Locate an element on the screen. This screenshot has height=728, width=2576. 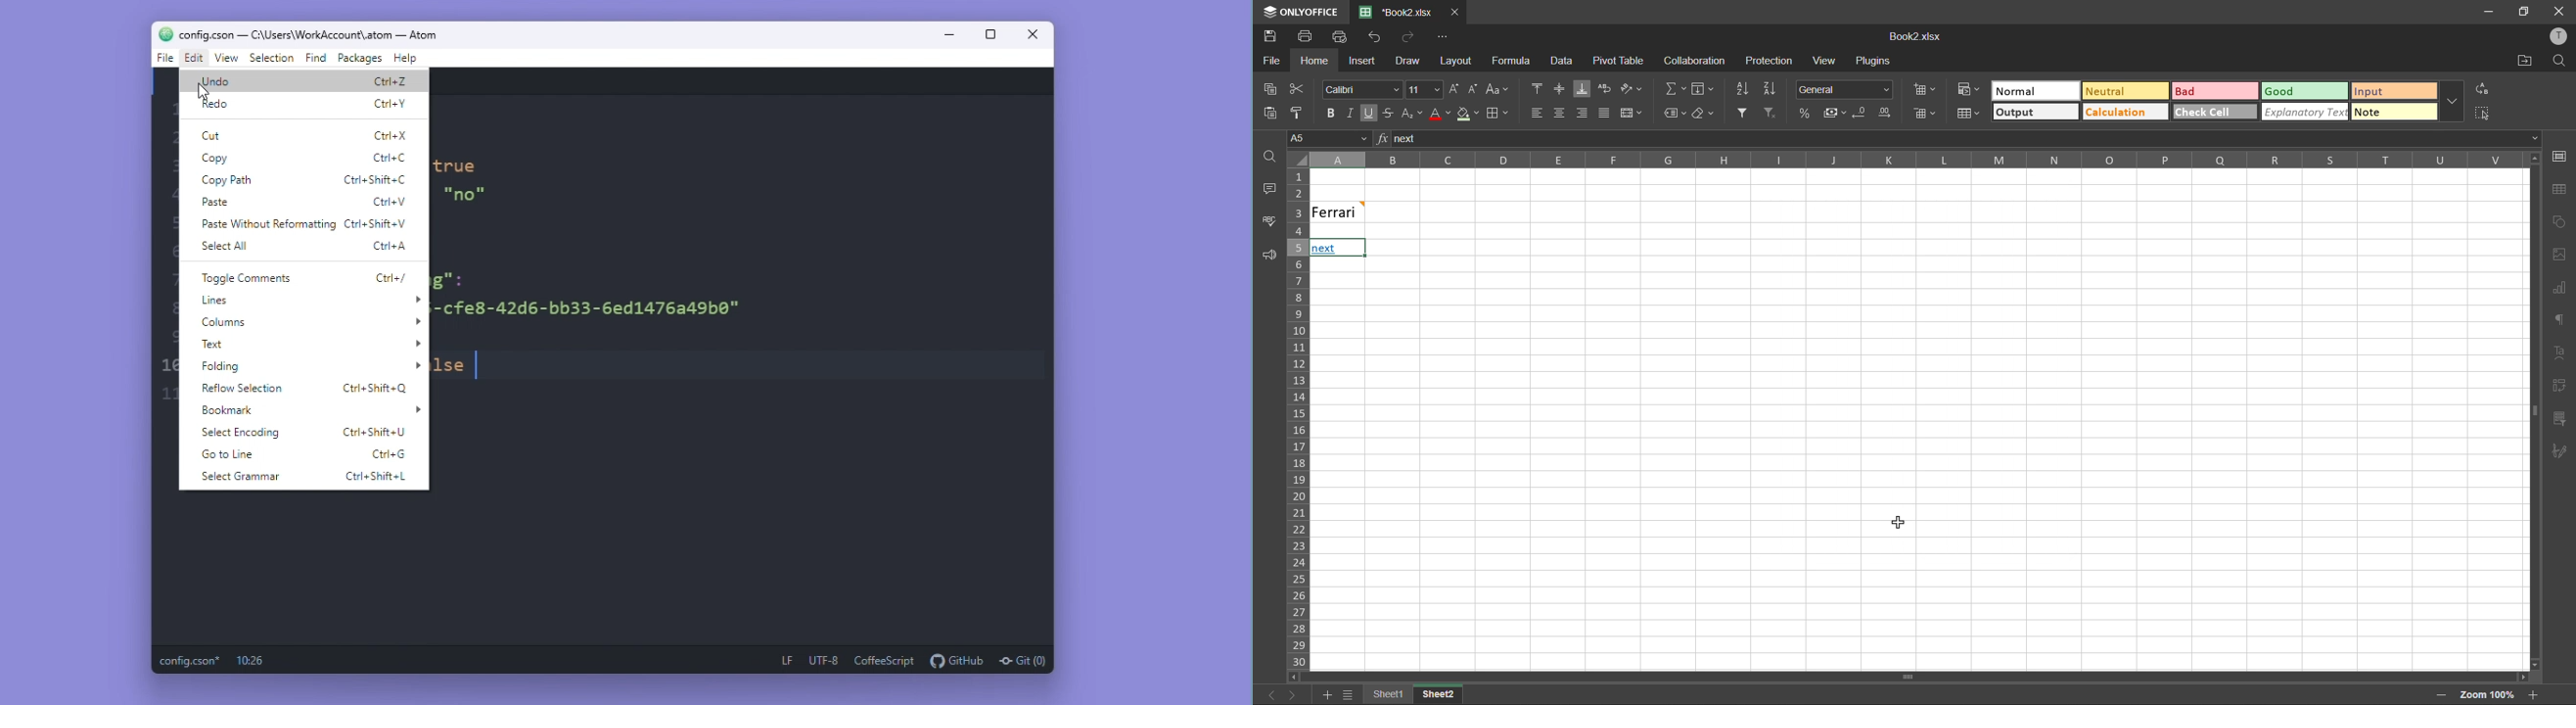
undo is located at coordinates (1375, 37).